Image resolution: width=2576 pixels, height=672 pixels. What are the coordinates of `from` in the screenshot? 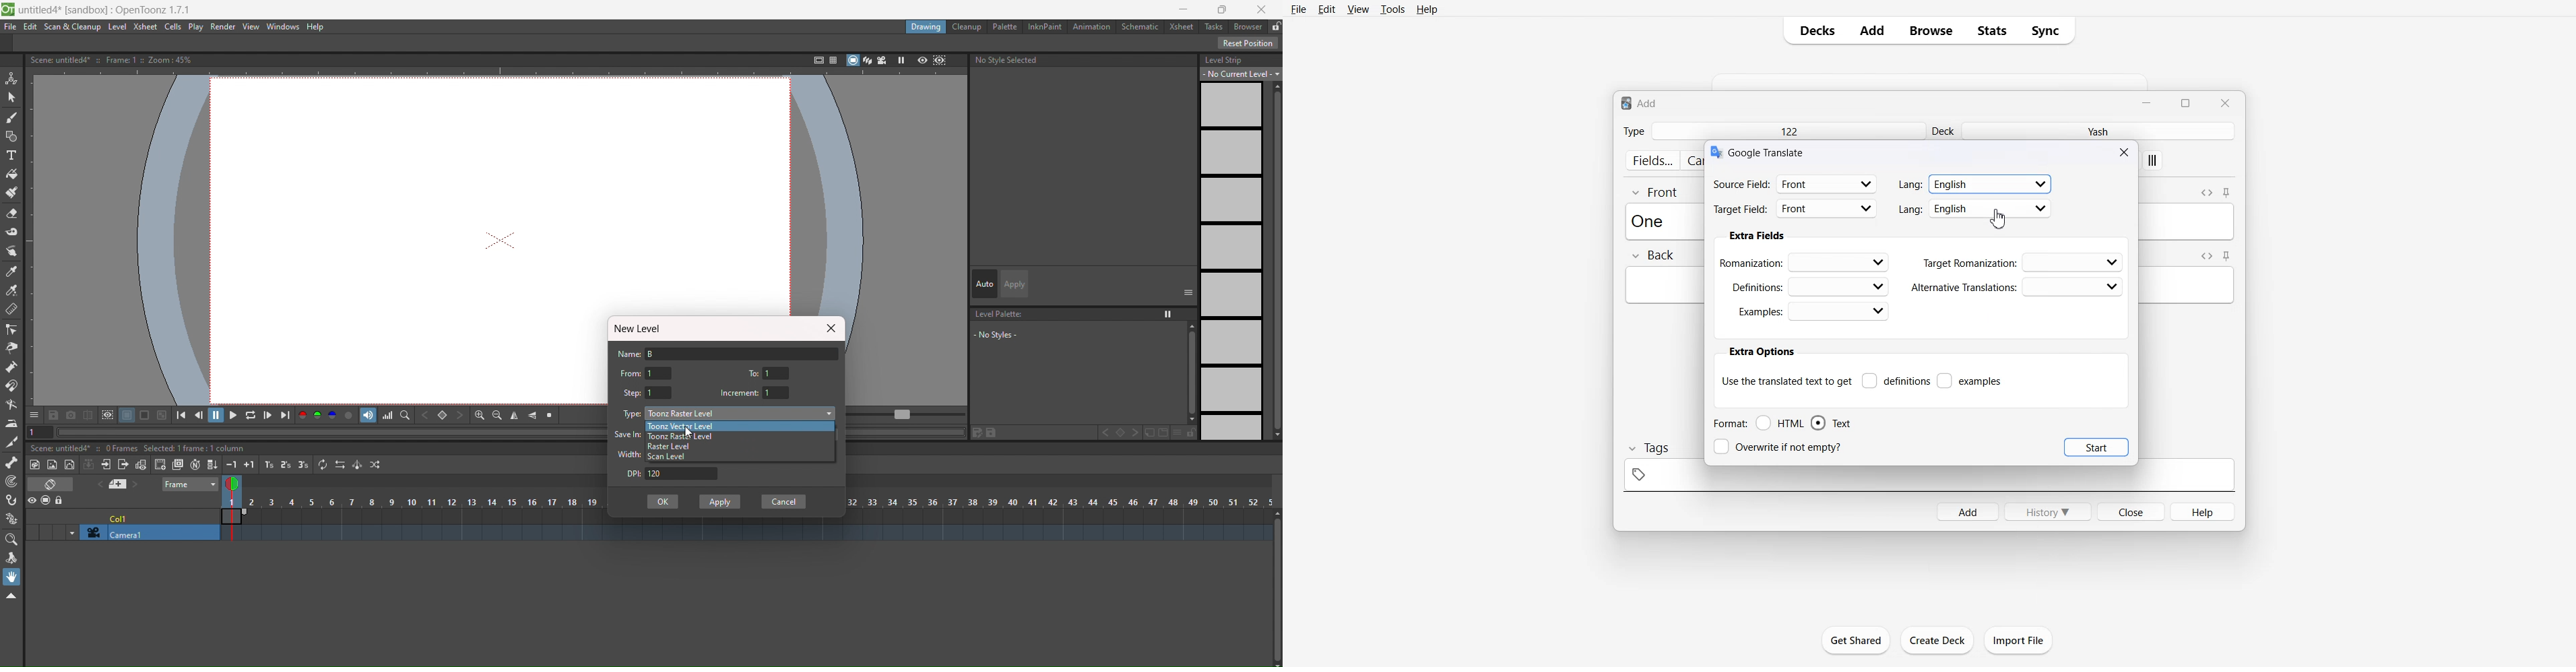 It's located at (630, 373).